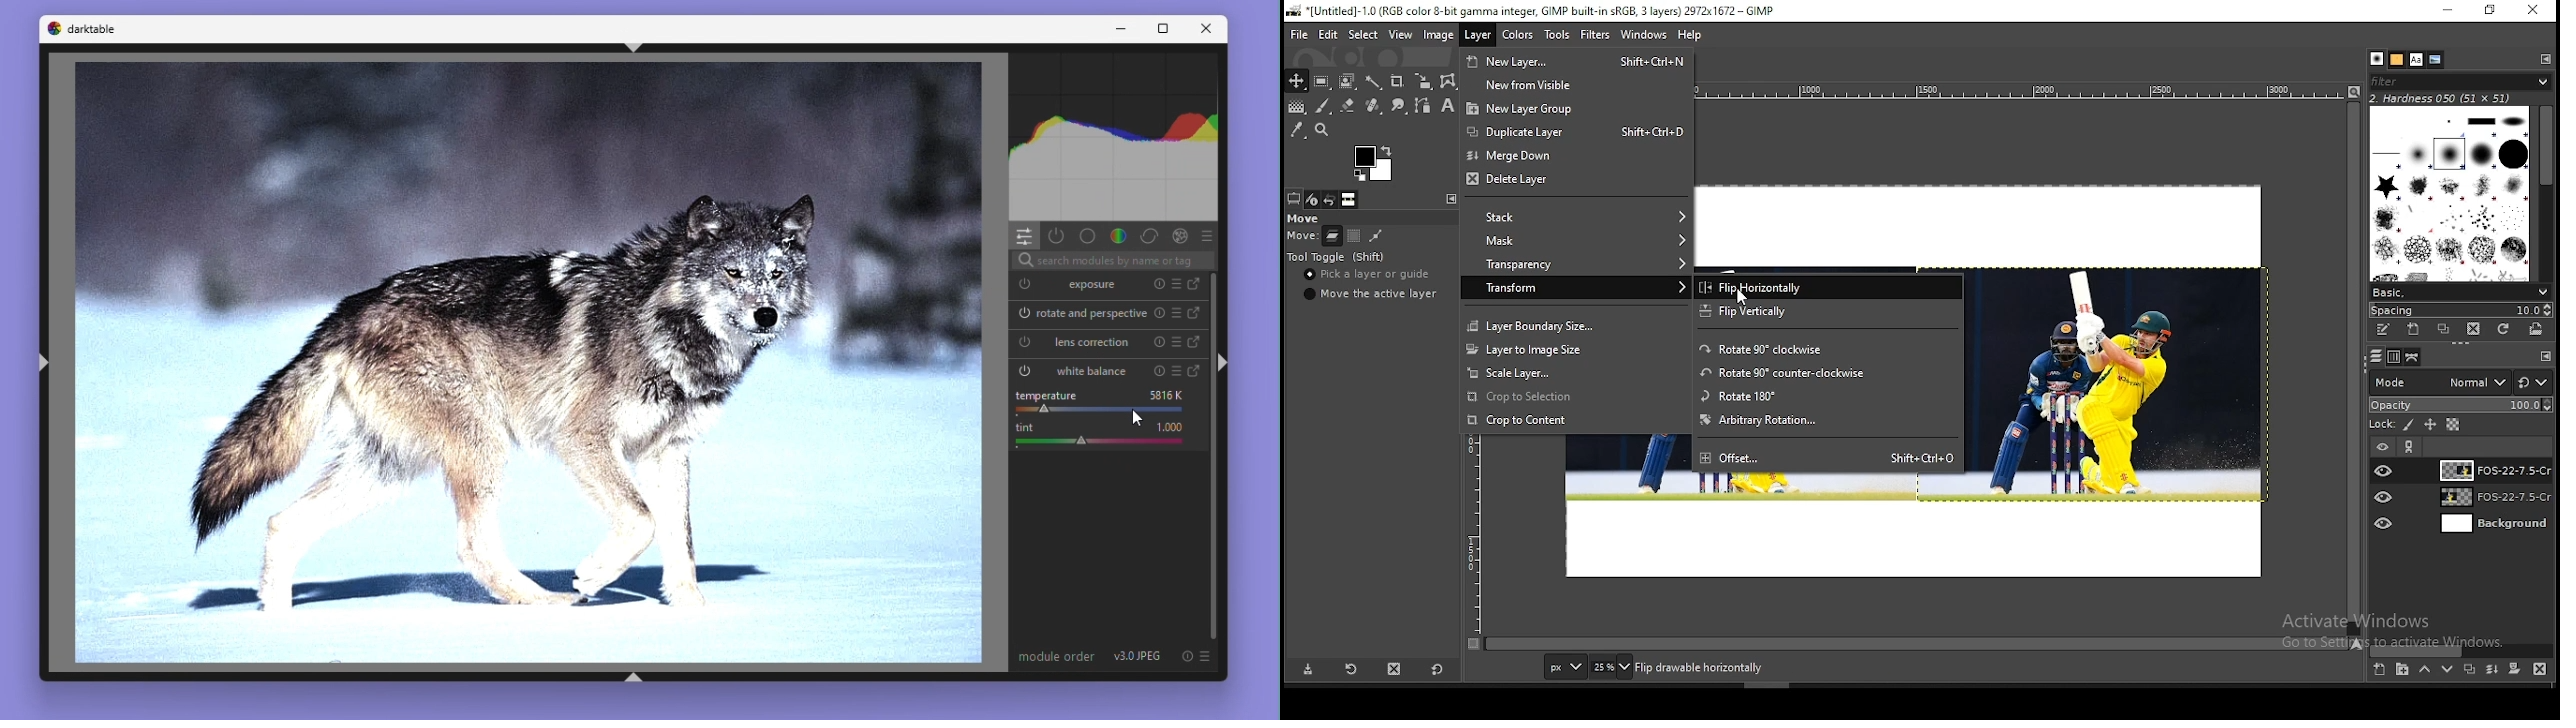  I want to click on Minimise , so click(2447, 10).